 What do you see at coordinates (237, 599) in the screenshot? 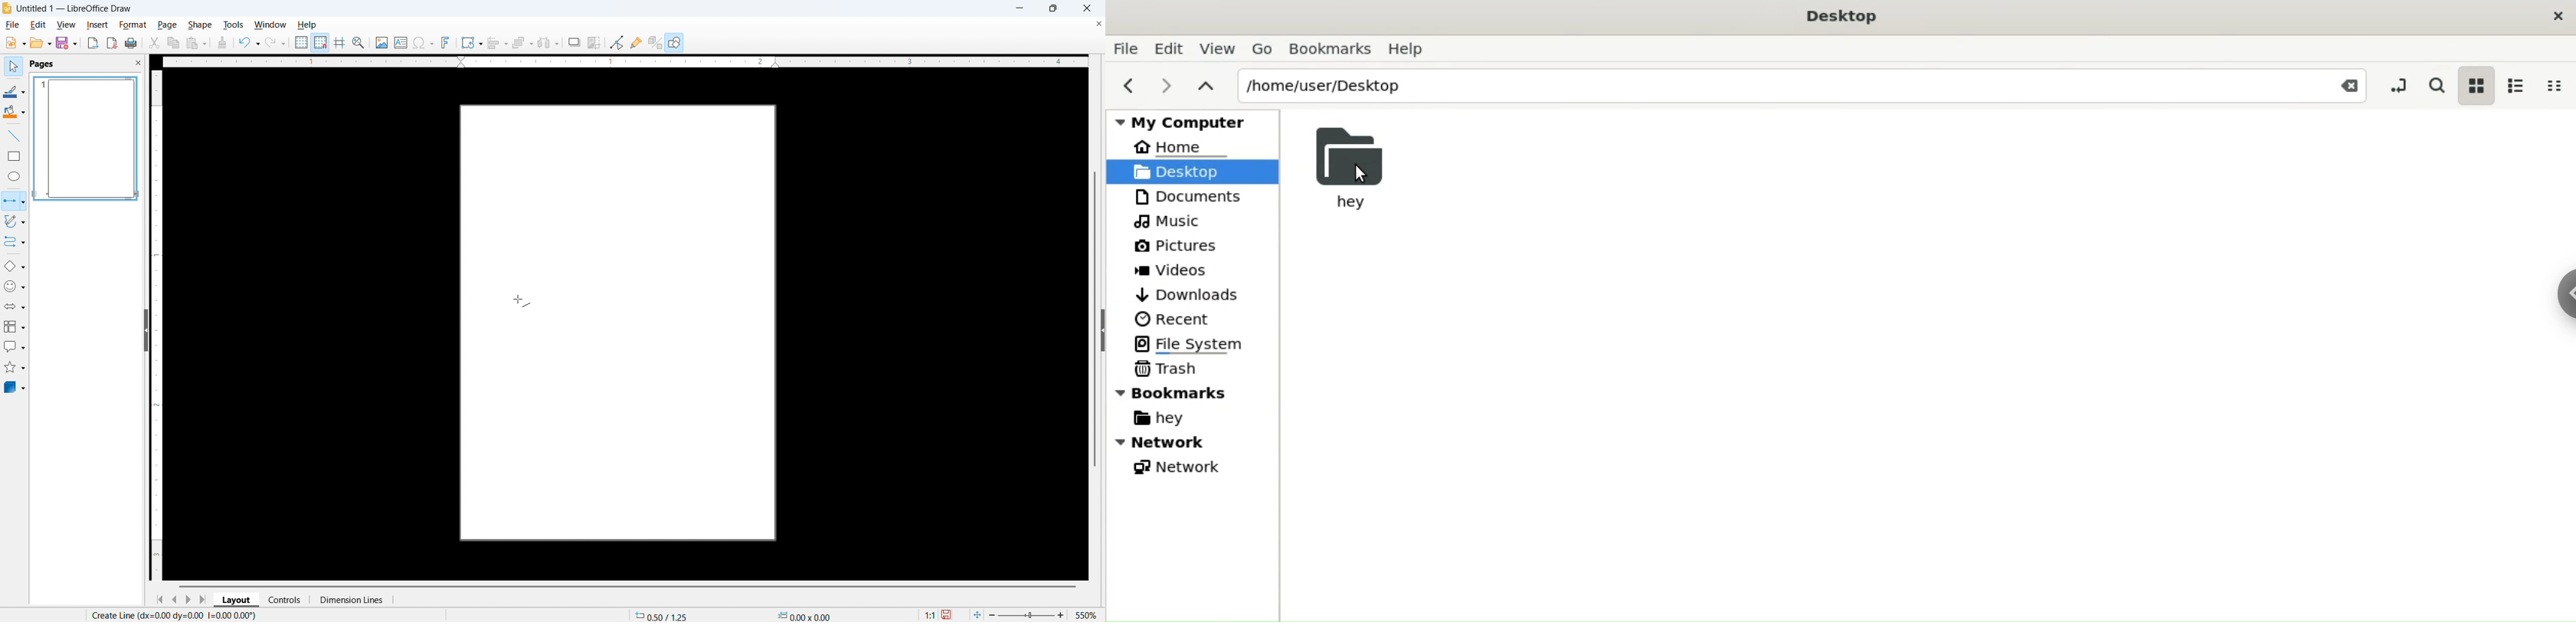
I see `Layout ` at bounding box center [237, 599].